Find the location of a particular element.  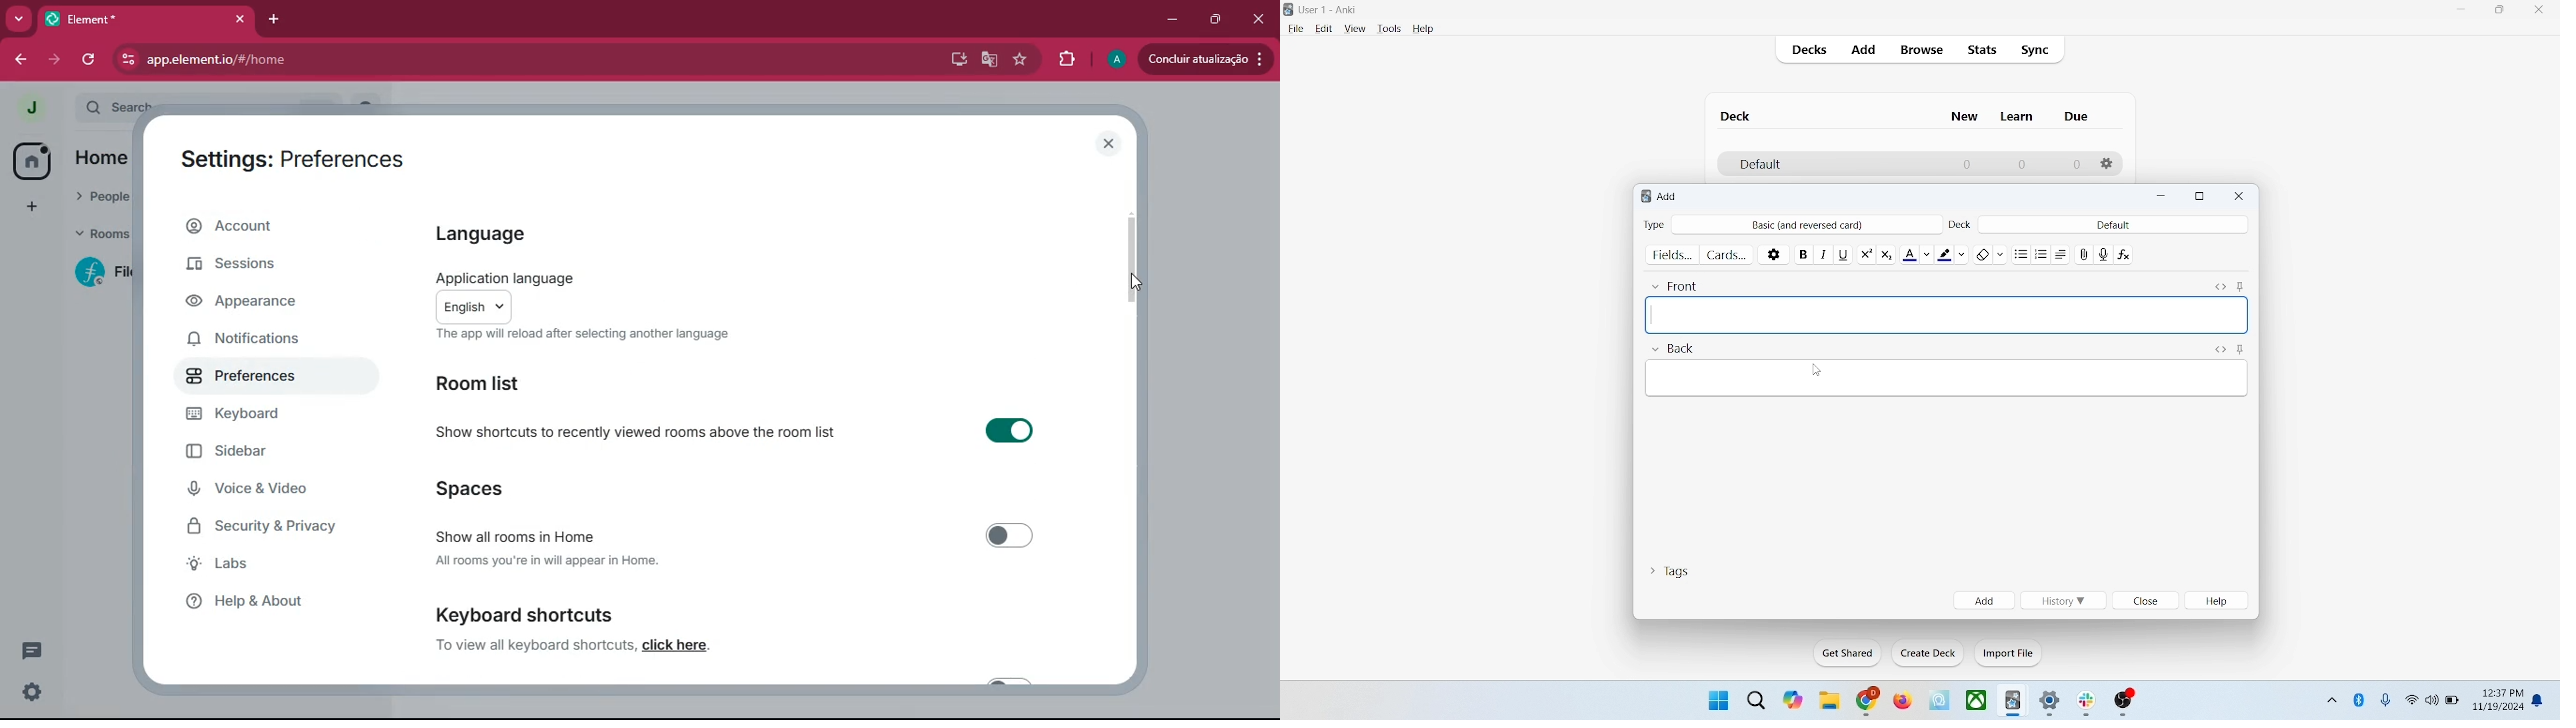

sync is located at coordinates (2036, 51).